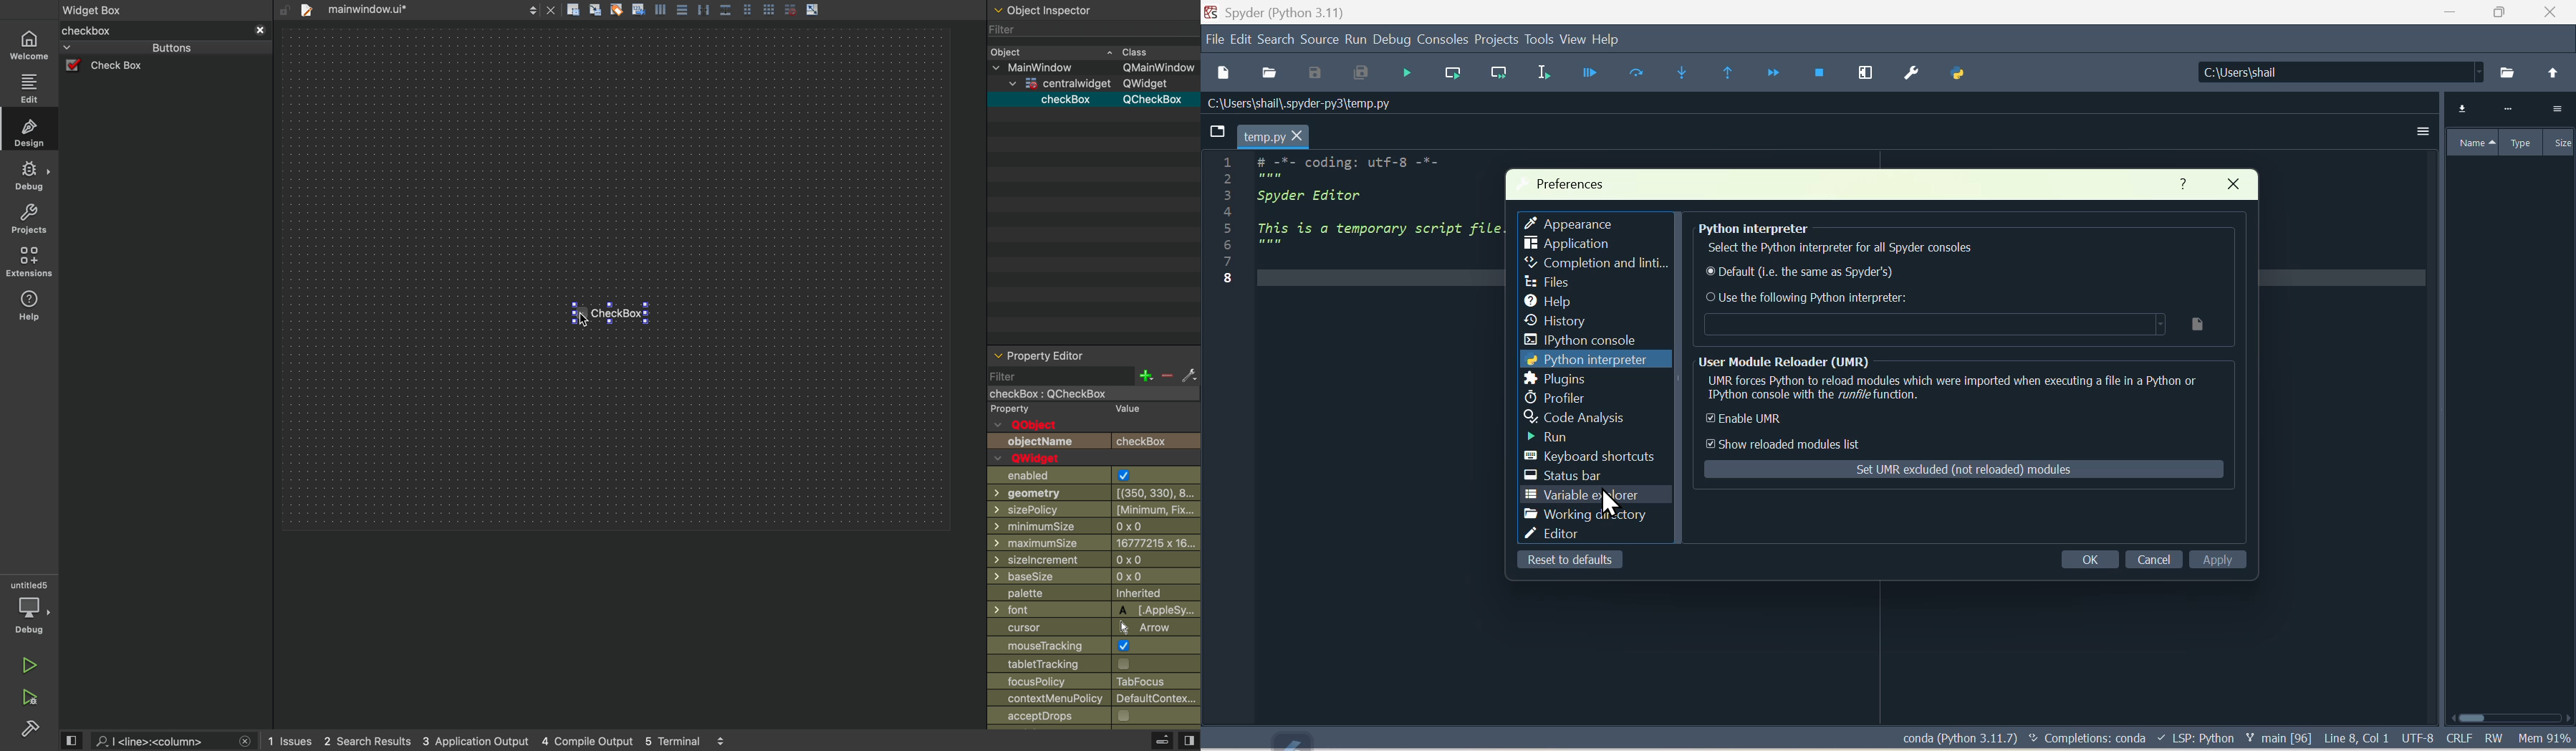 This screenshot has width=2576, height=756. What do you see at coordinates (1969, 73) in the screenshot?
I see `Python path manager` at bounding box center [1969, 73].